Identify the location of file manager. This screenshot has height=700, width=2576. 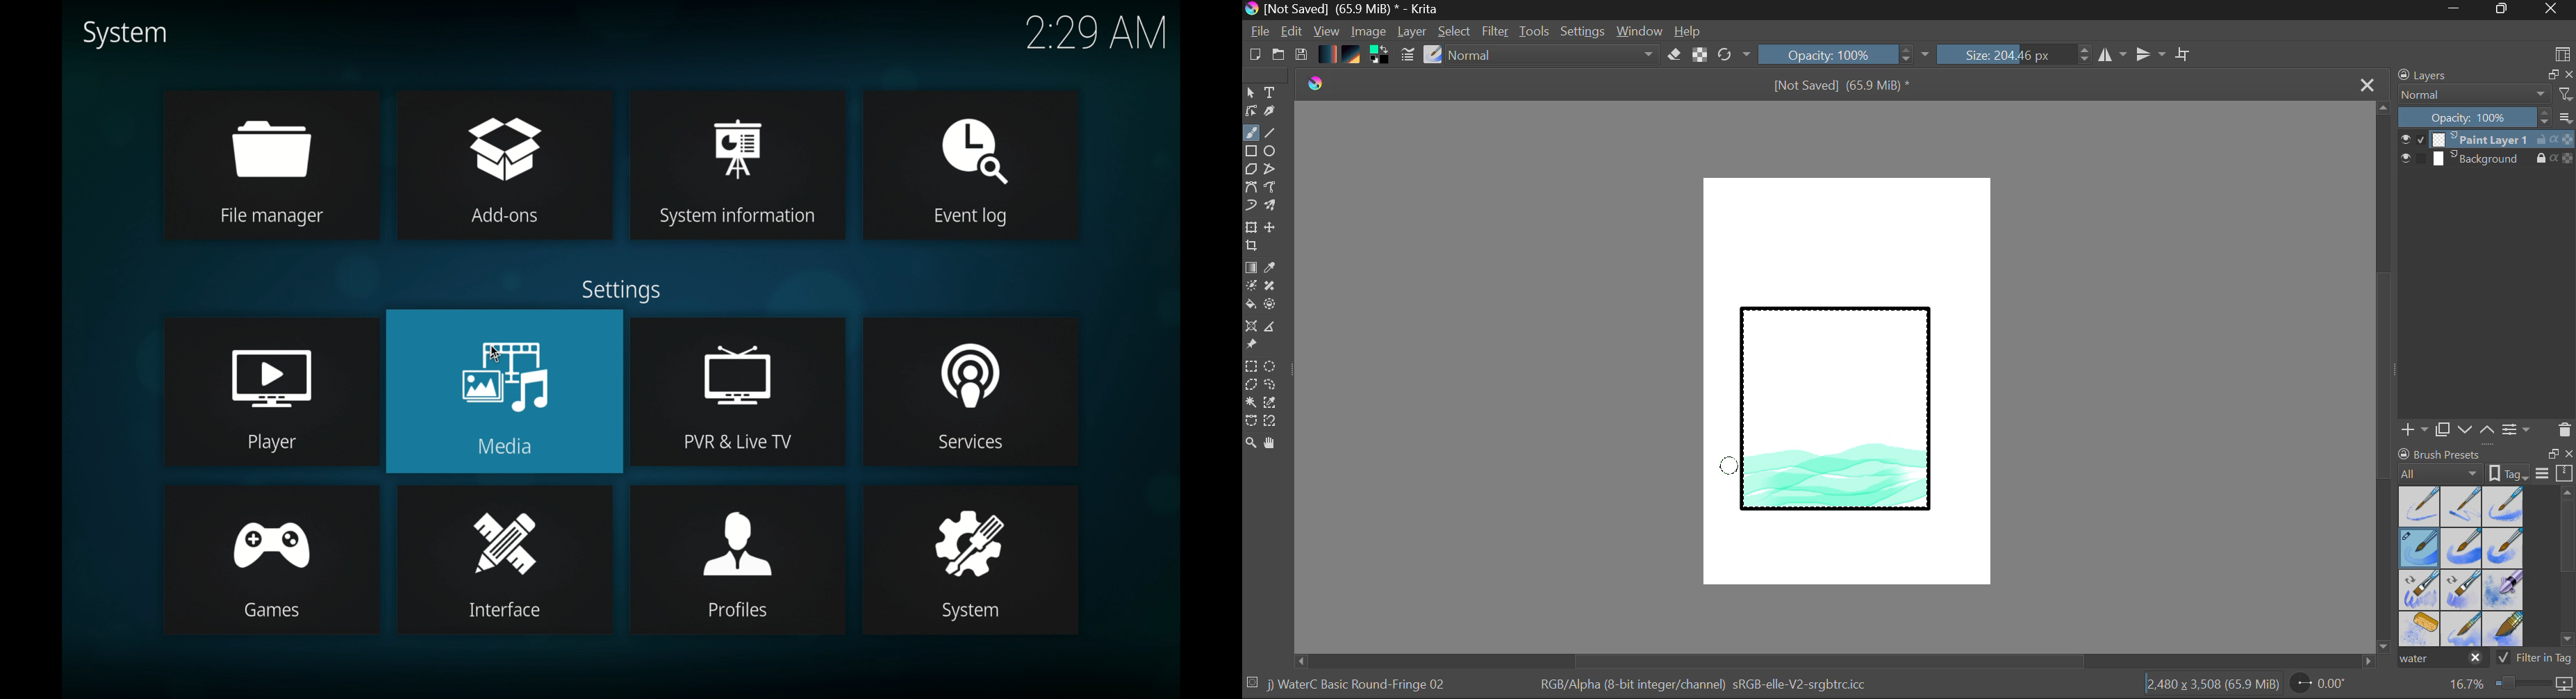
(272, 137).